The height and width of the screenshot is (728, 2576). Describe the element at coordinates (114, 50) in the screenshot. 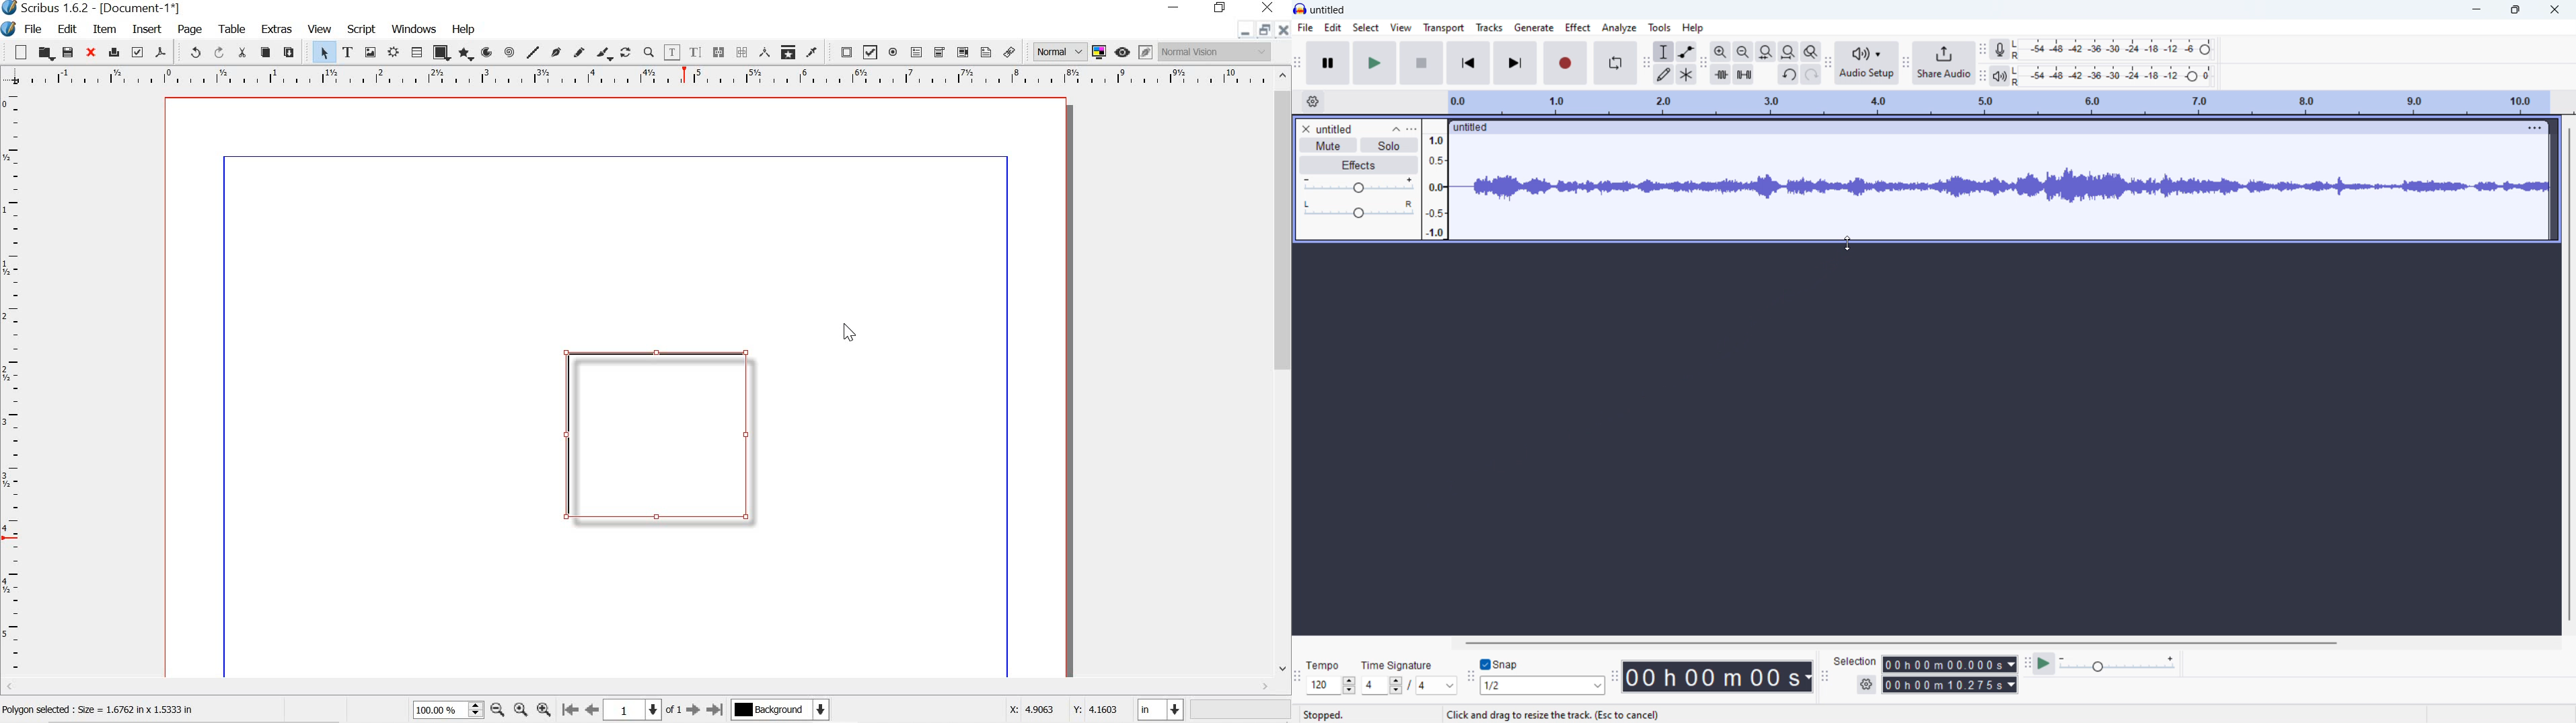

I see `print` at that location.